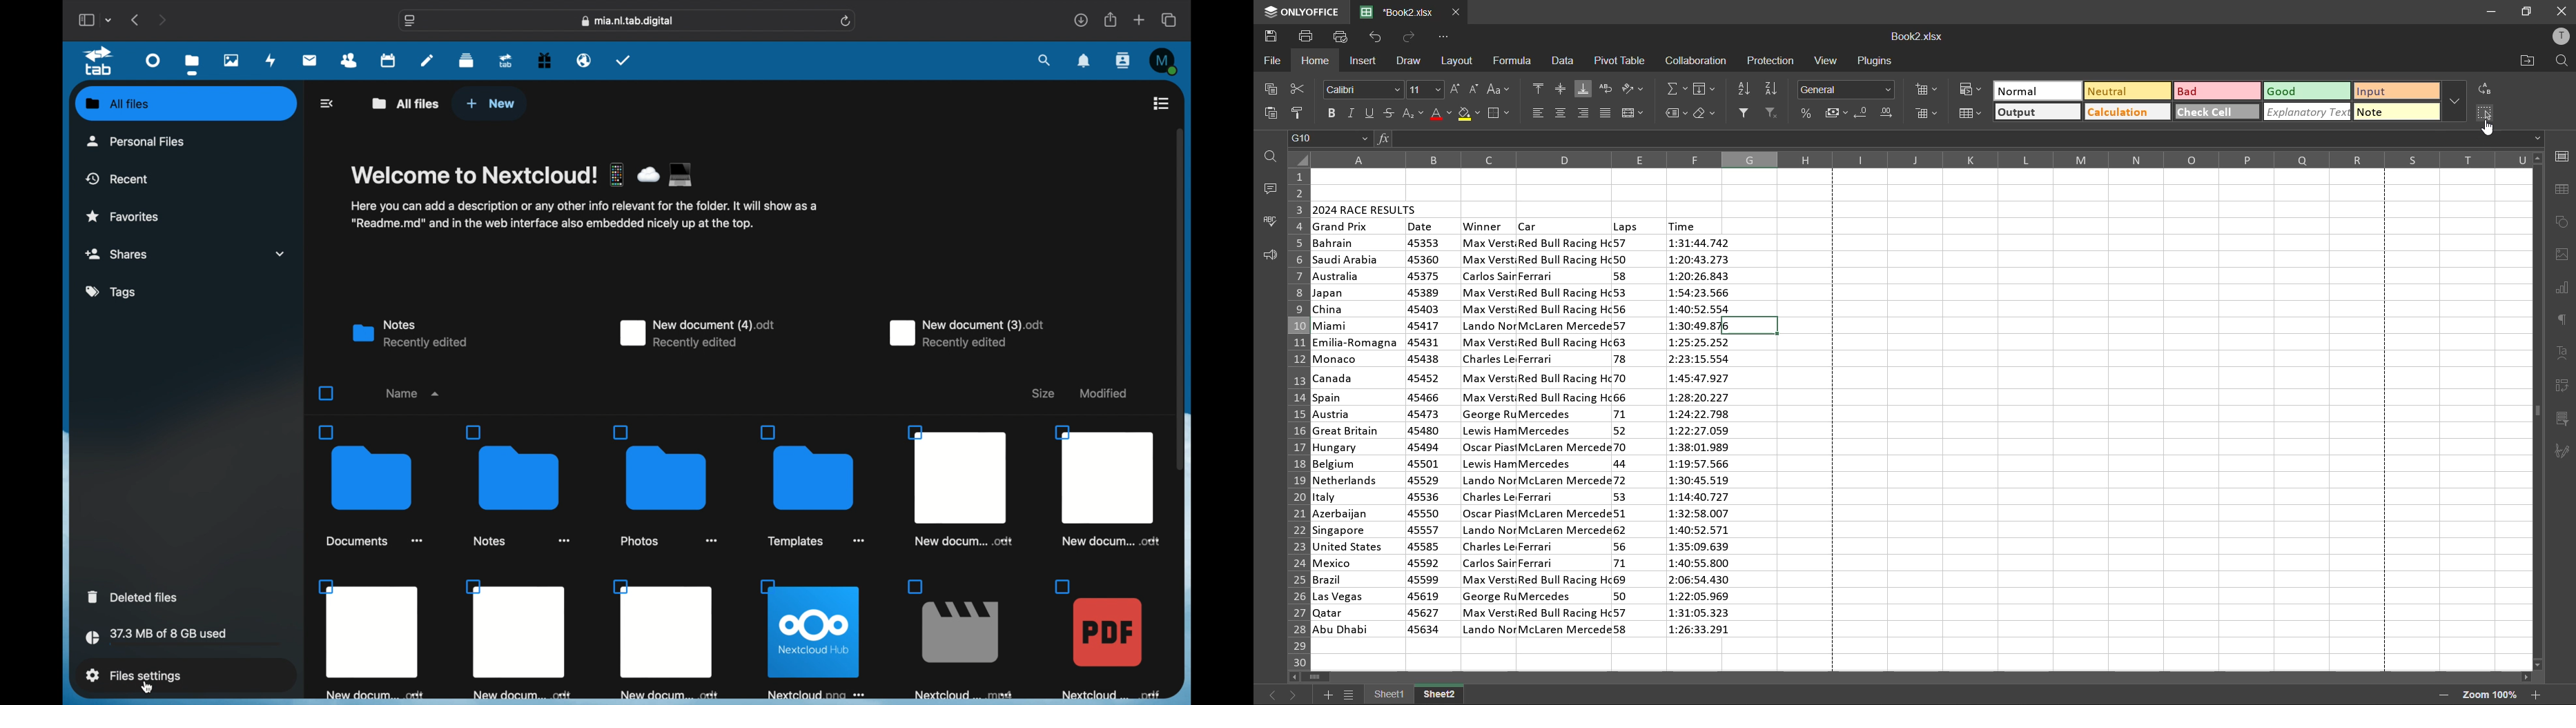  What do you see at coordinates (1888, 115) in the screenshot?
I see `increase decimal` at bounding box center [1888, 115].